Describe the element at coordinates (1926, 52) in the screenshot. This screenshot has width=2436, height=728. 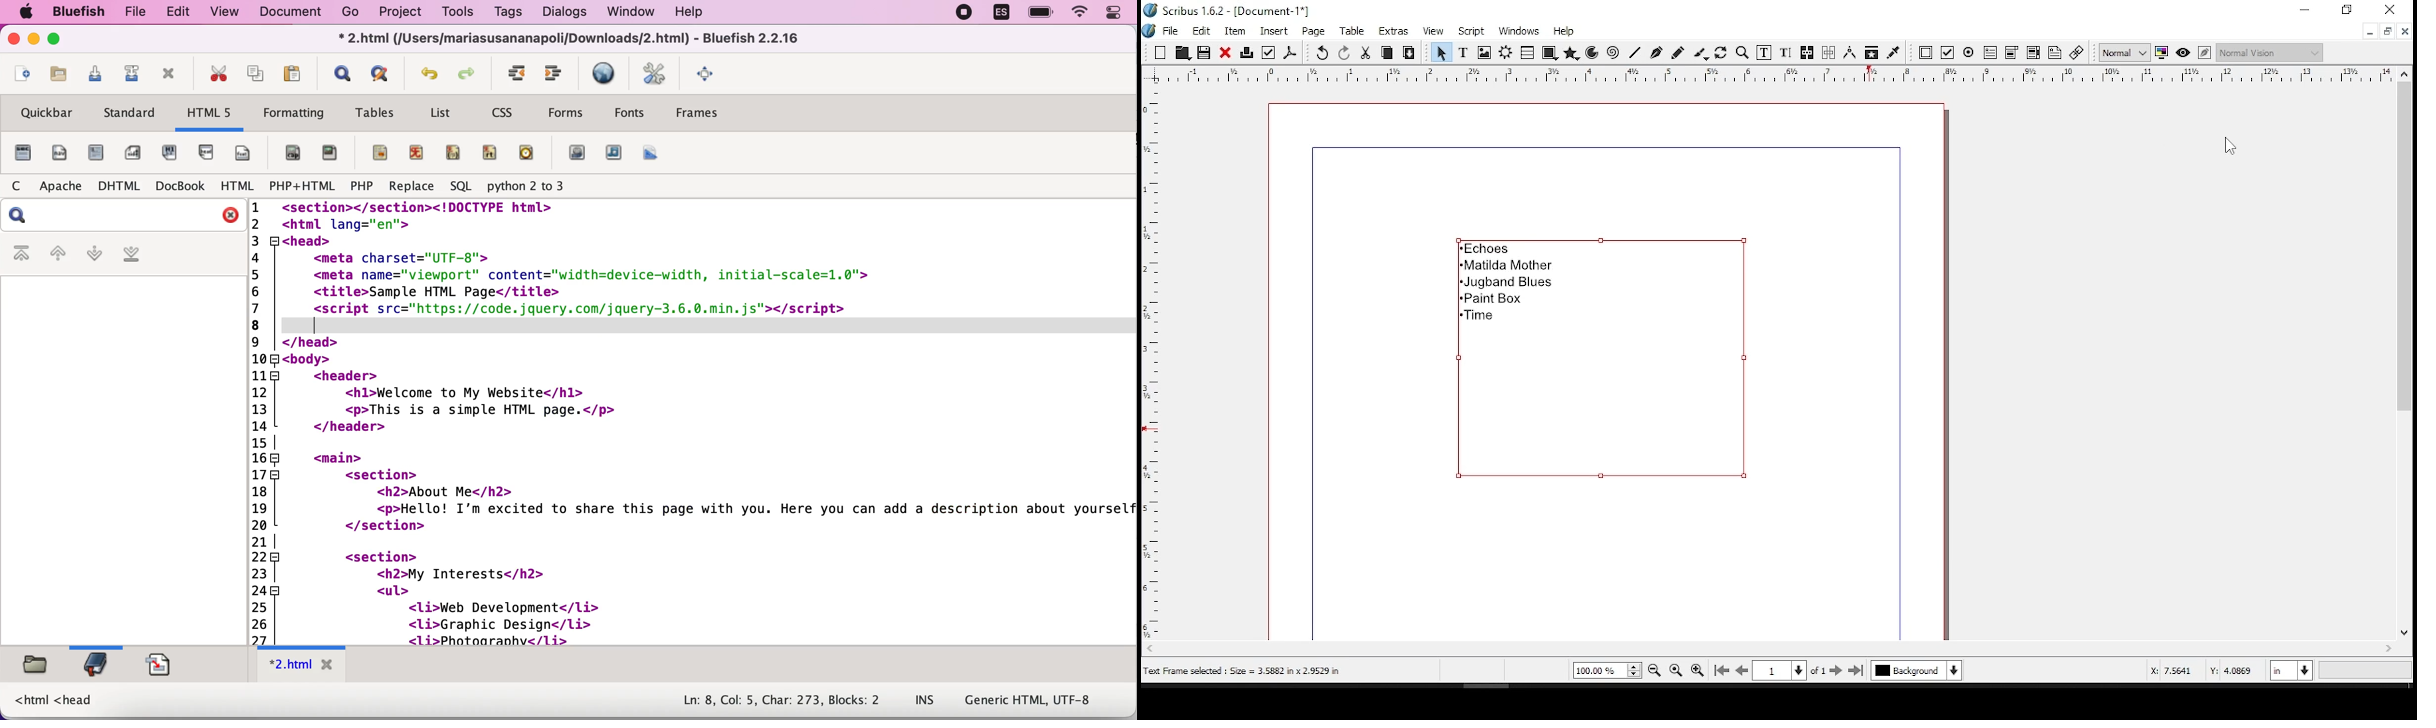
I see `PDF push button` at that location.